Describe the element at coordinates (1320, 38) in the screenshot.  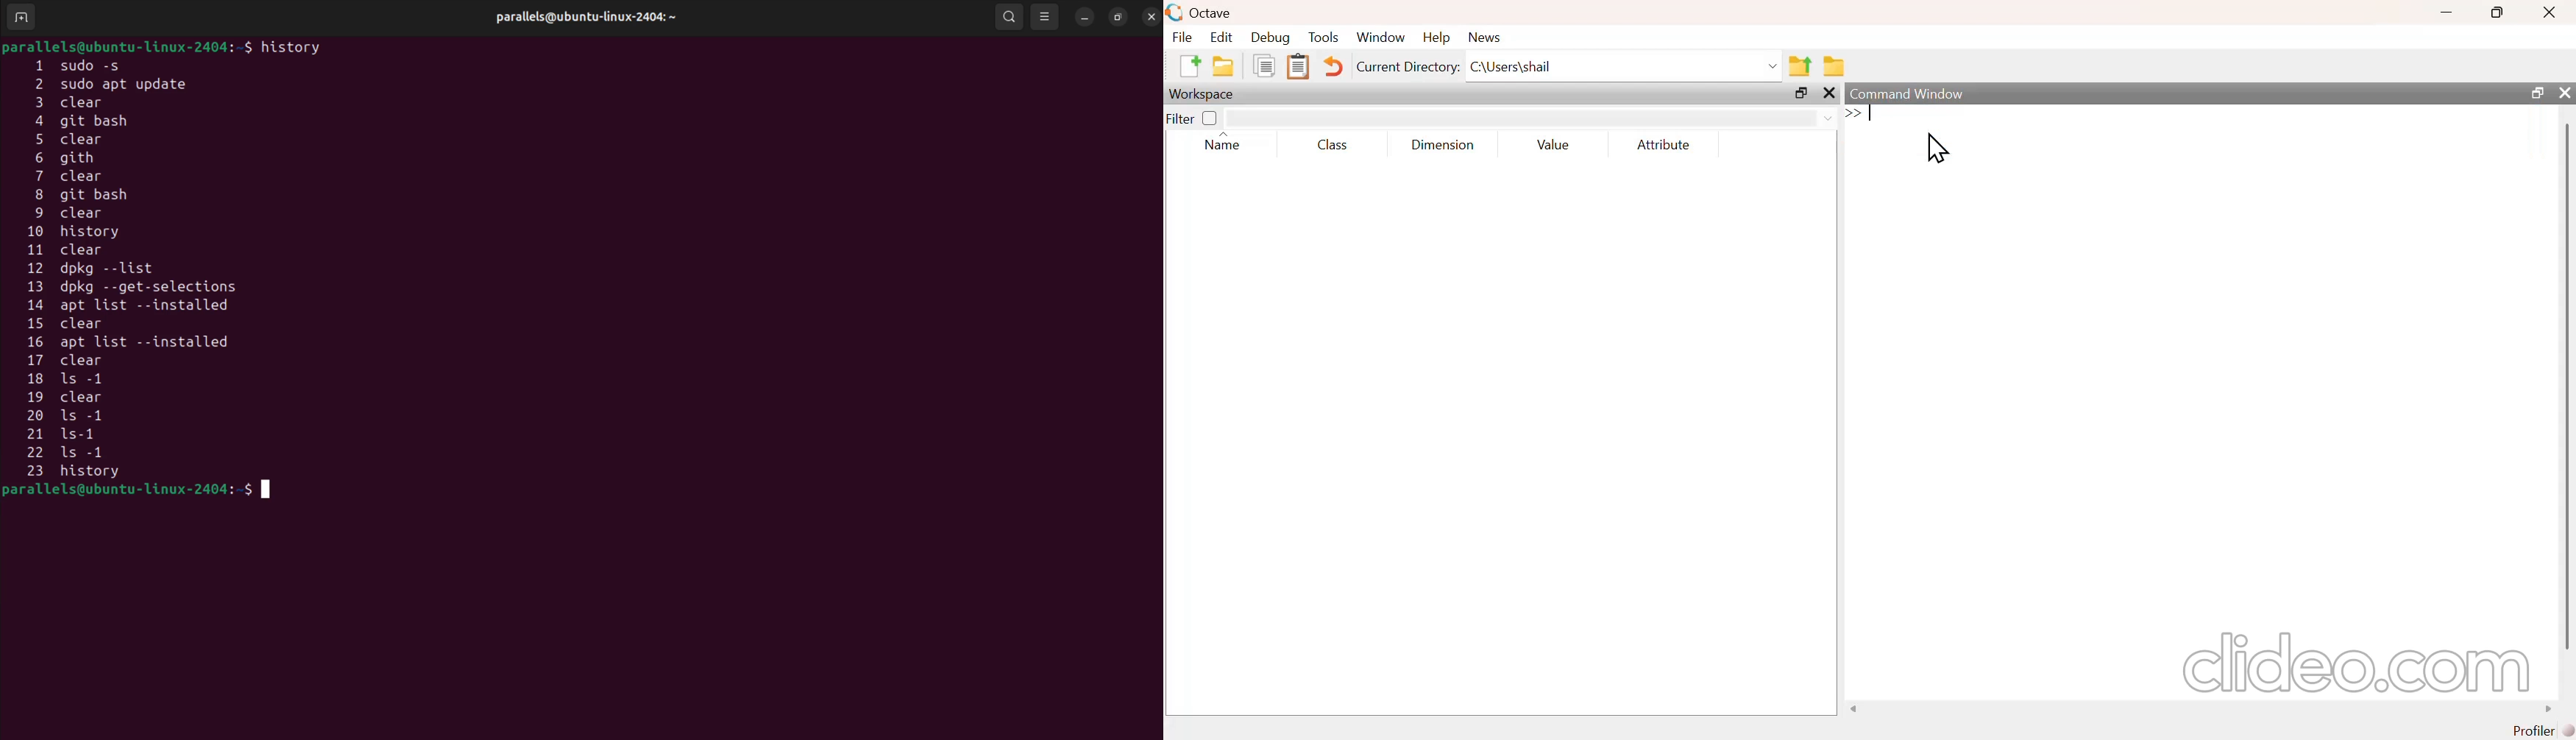
I see `tools` at that location.